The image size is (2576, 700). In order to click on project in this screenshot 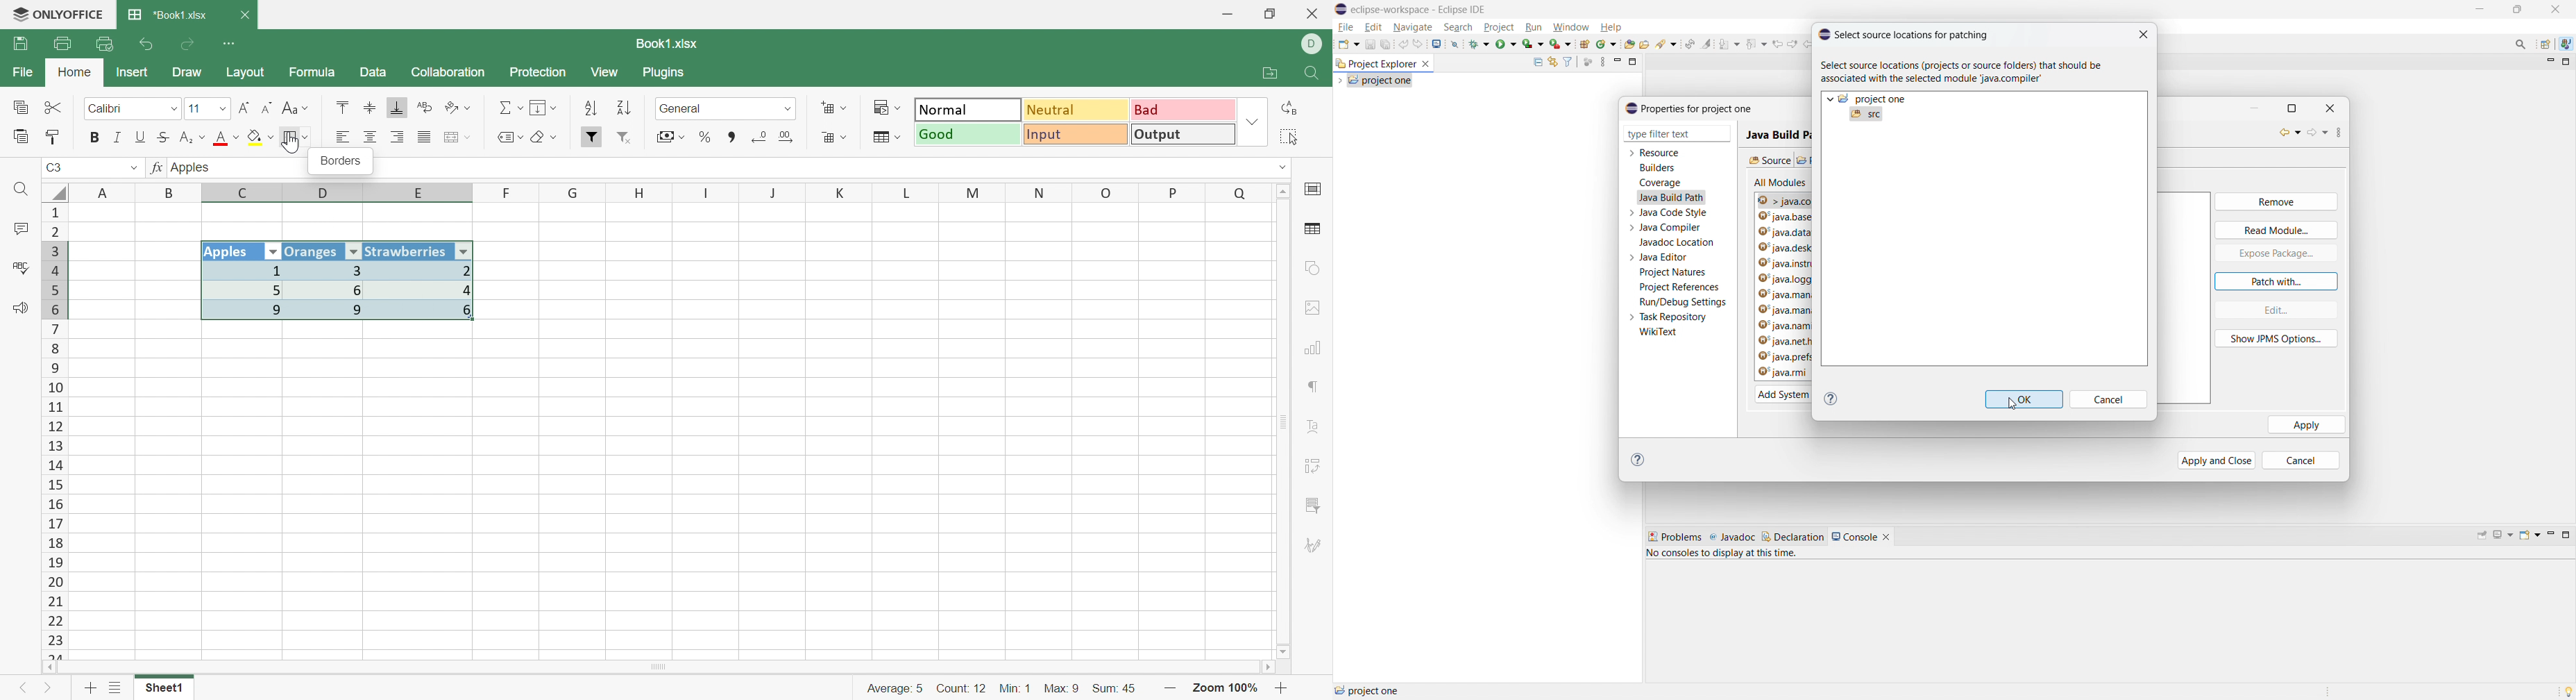, I will do `click(1499, 27)`.